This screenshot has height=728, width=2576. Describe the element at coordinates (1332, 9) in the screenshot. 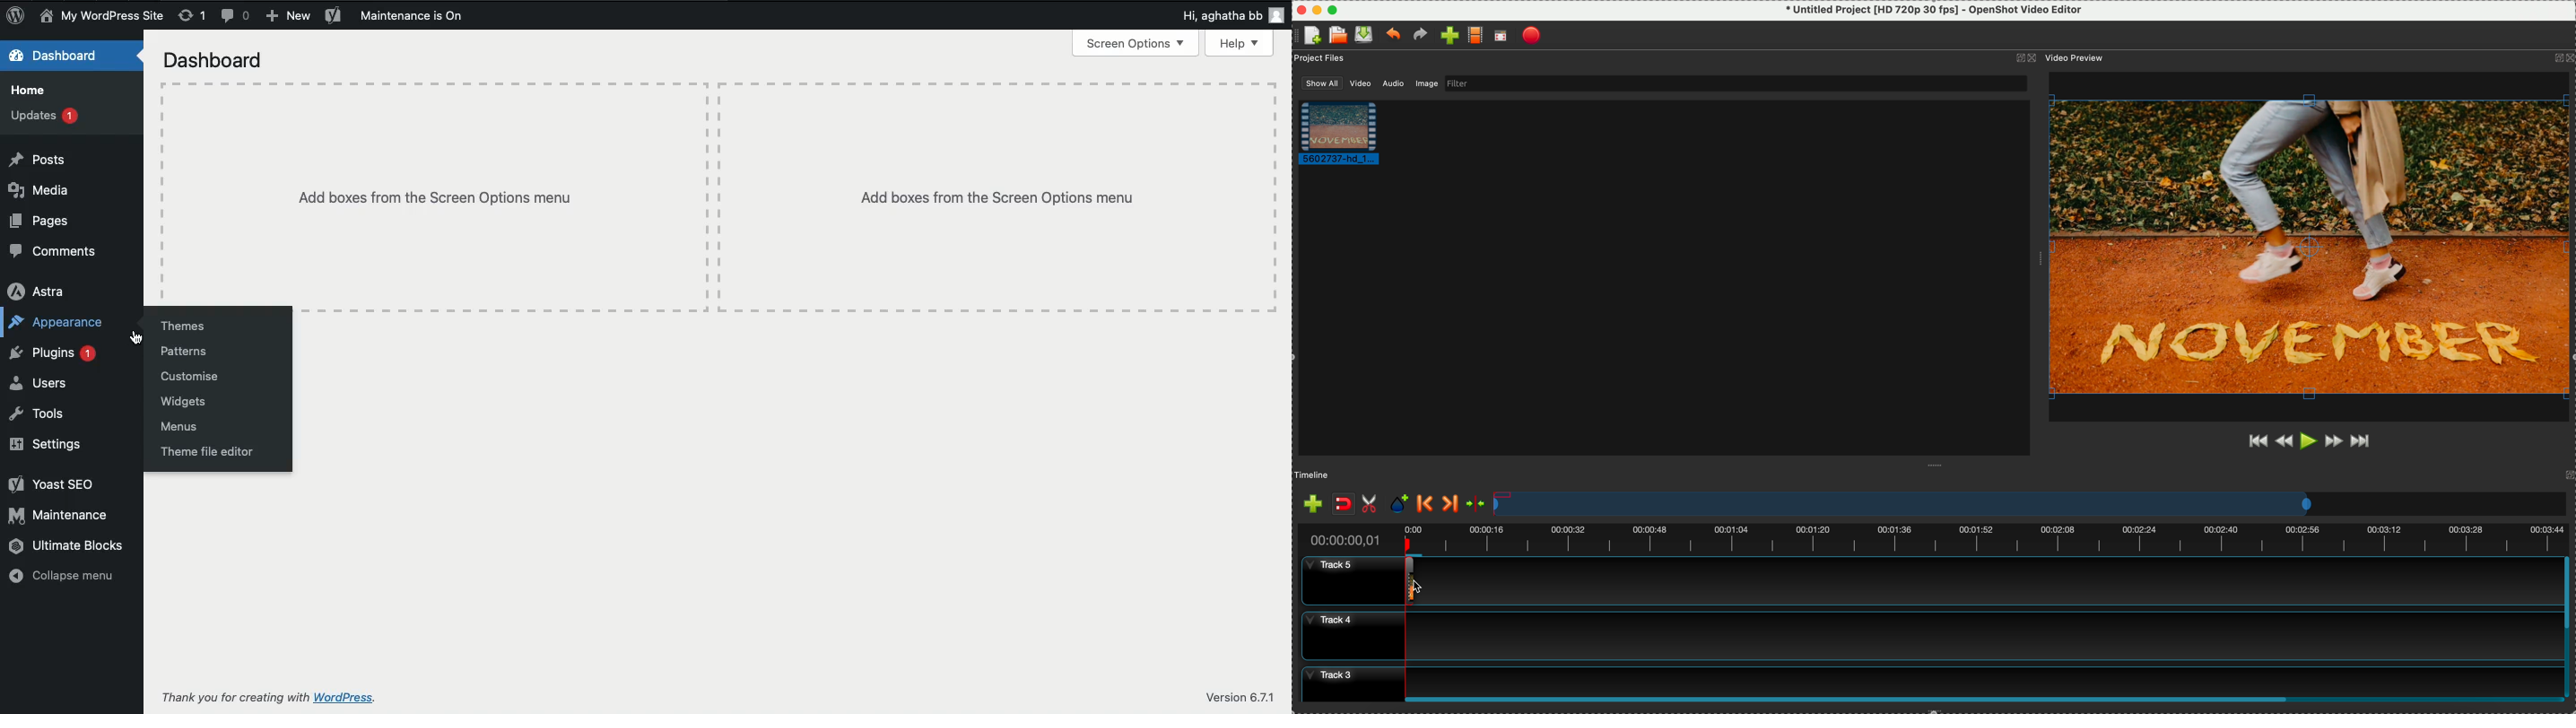

I see `maximize` at that location.